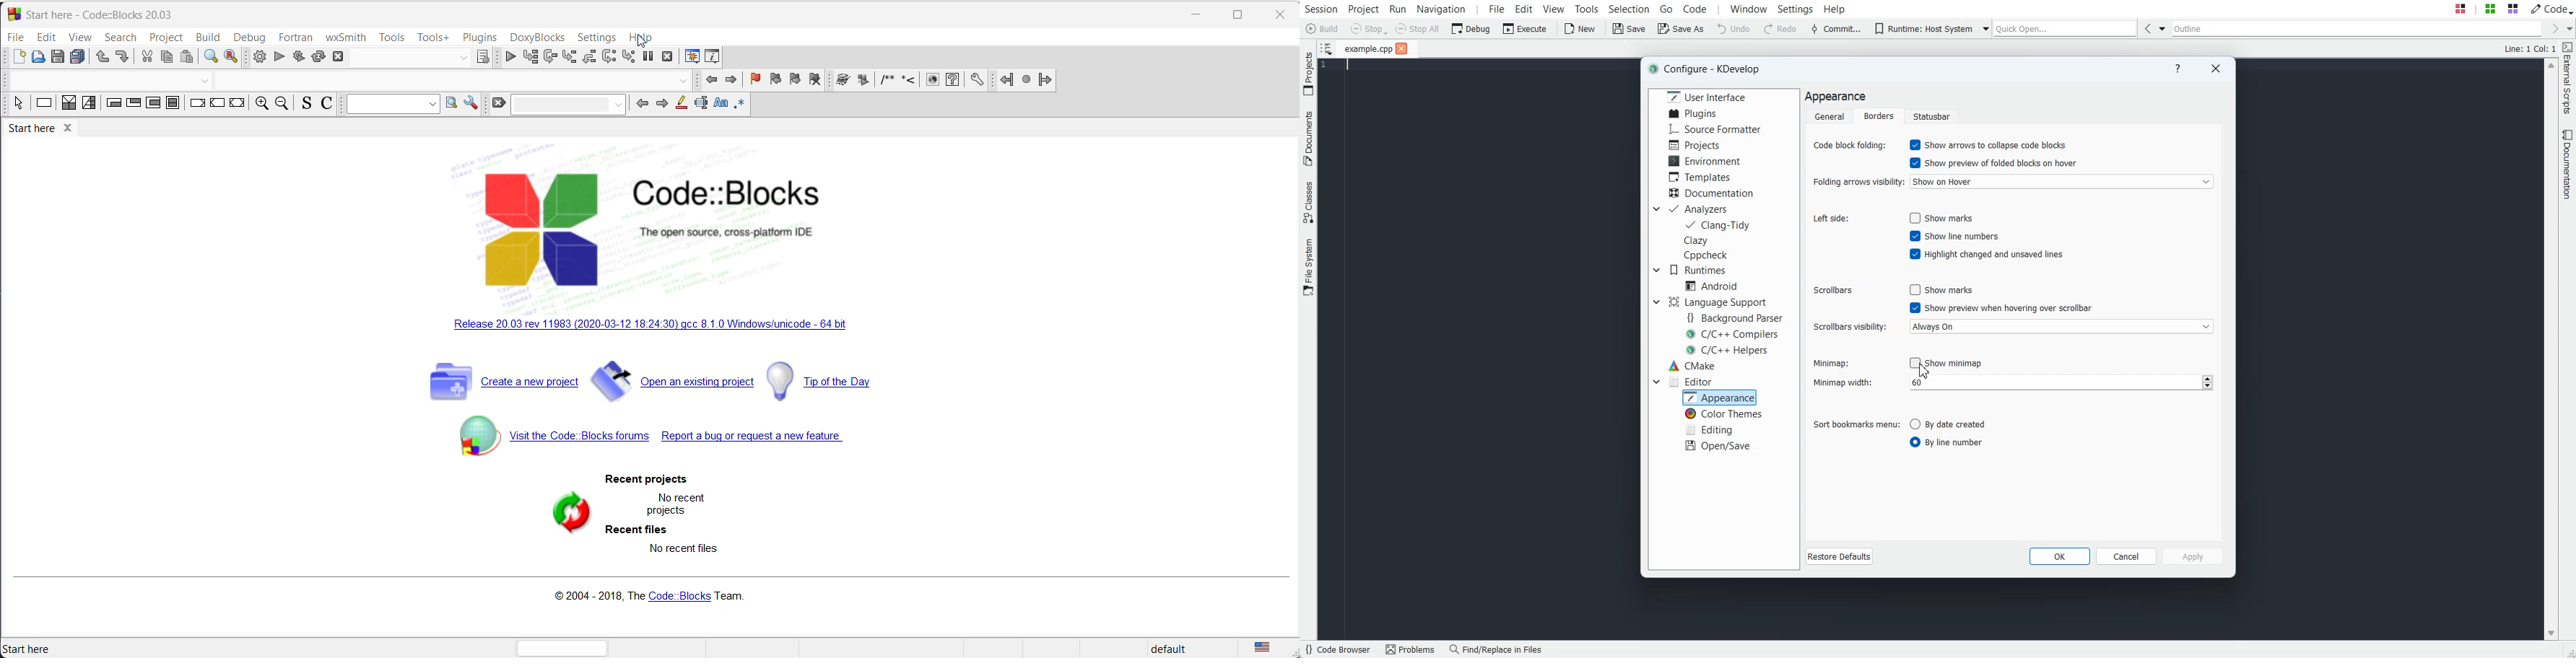  Describe the element at coordinates (1009, 79) in the screenshot. I see `jump back` at that location.